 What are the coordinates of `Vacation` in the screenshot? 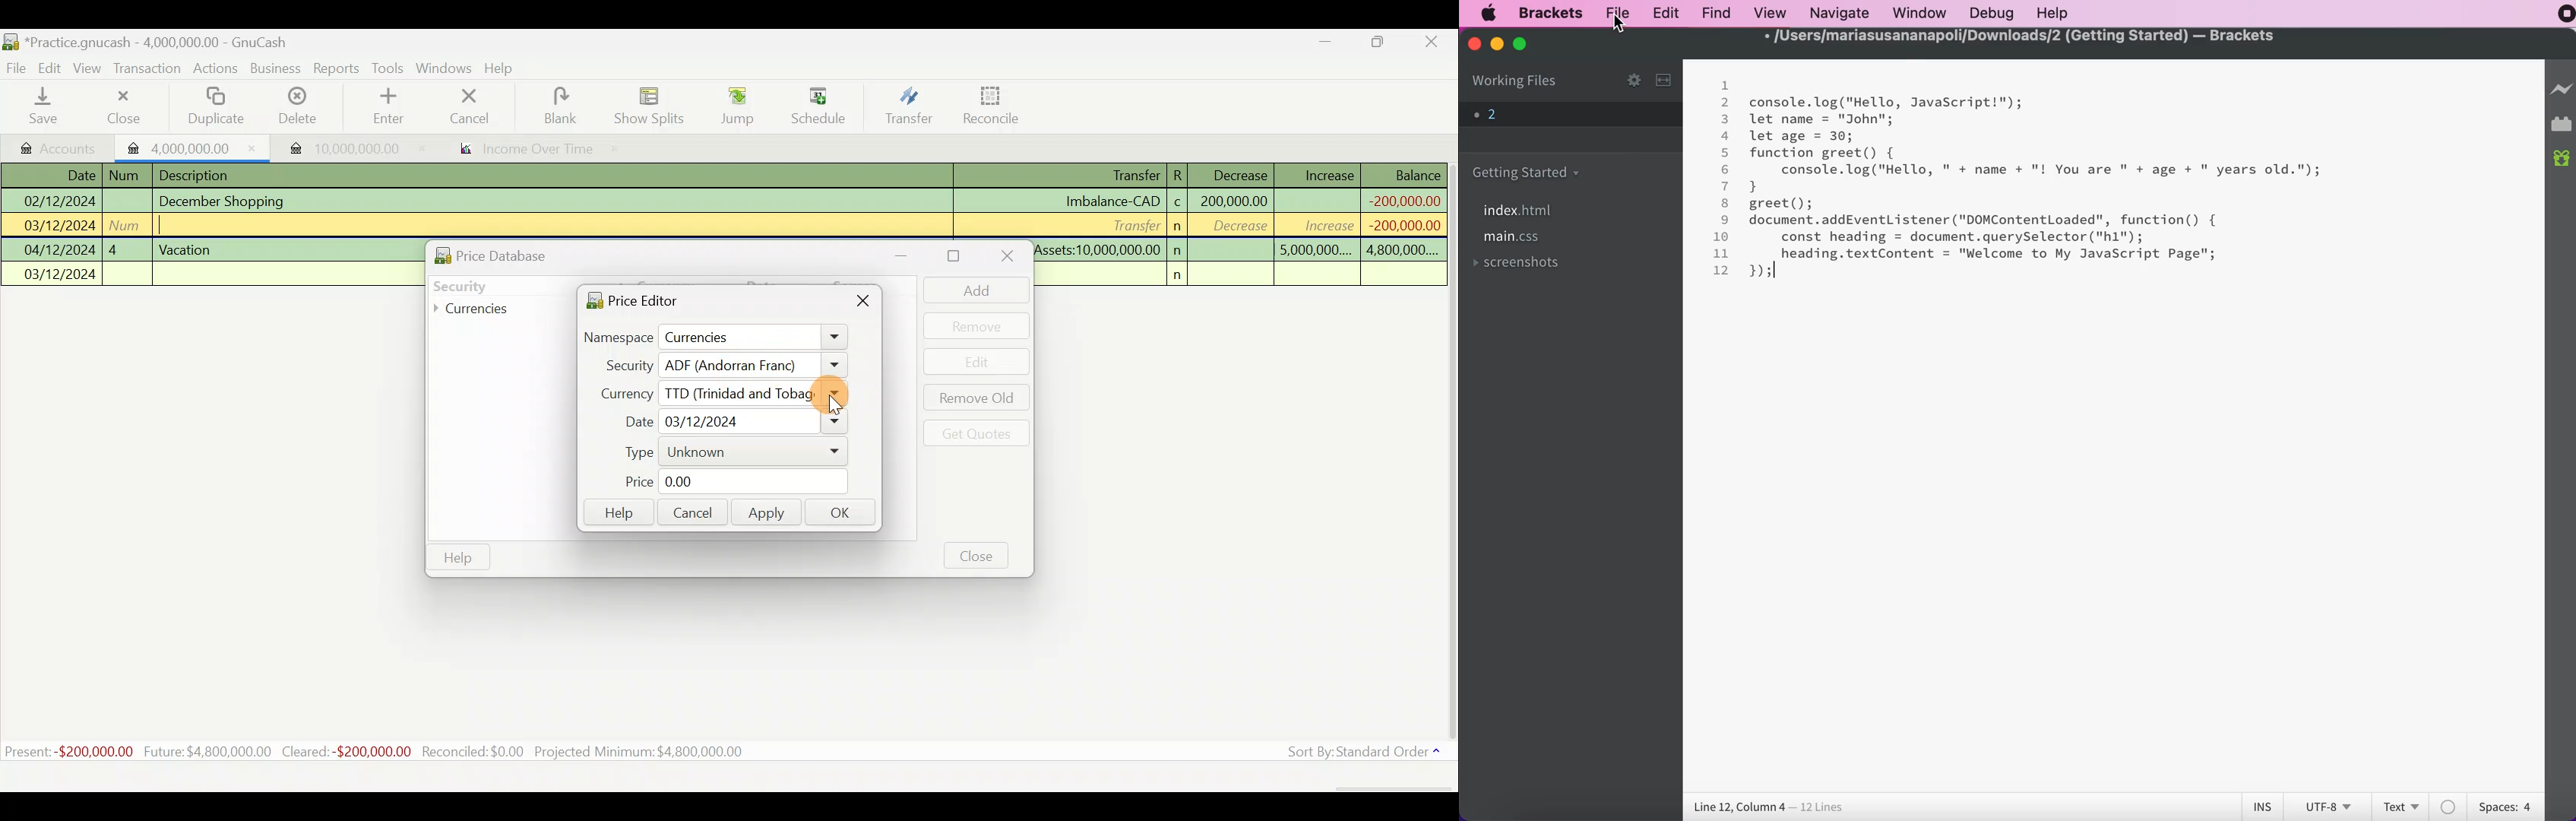 It's located at (187, 248).